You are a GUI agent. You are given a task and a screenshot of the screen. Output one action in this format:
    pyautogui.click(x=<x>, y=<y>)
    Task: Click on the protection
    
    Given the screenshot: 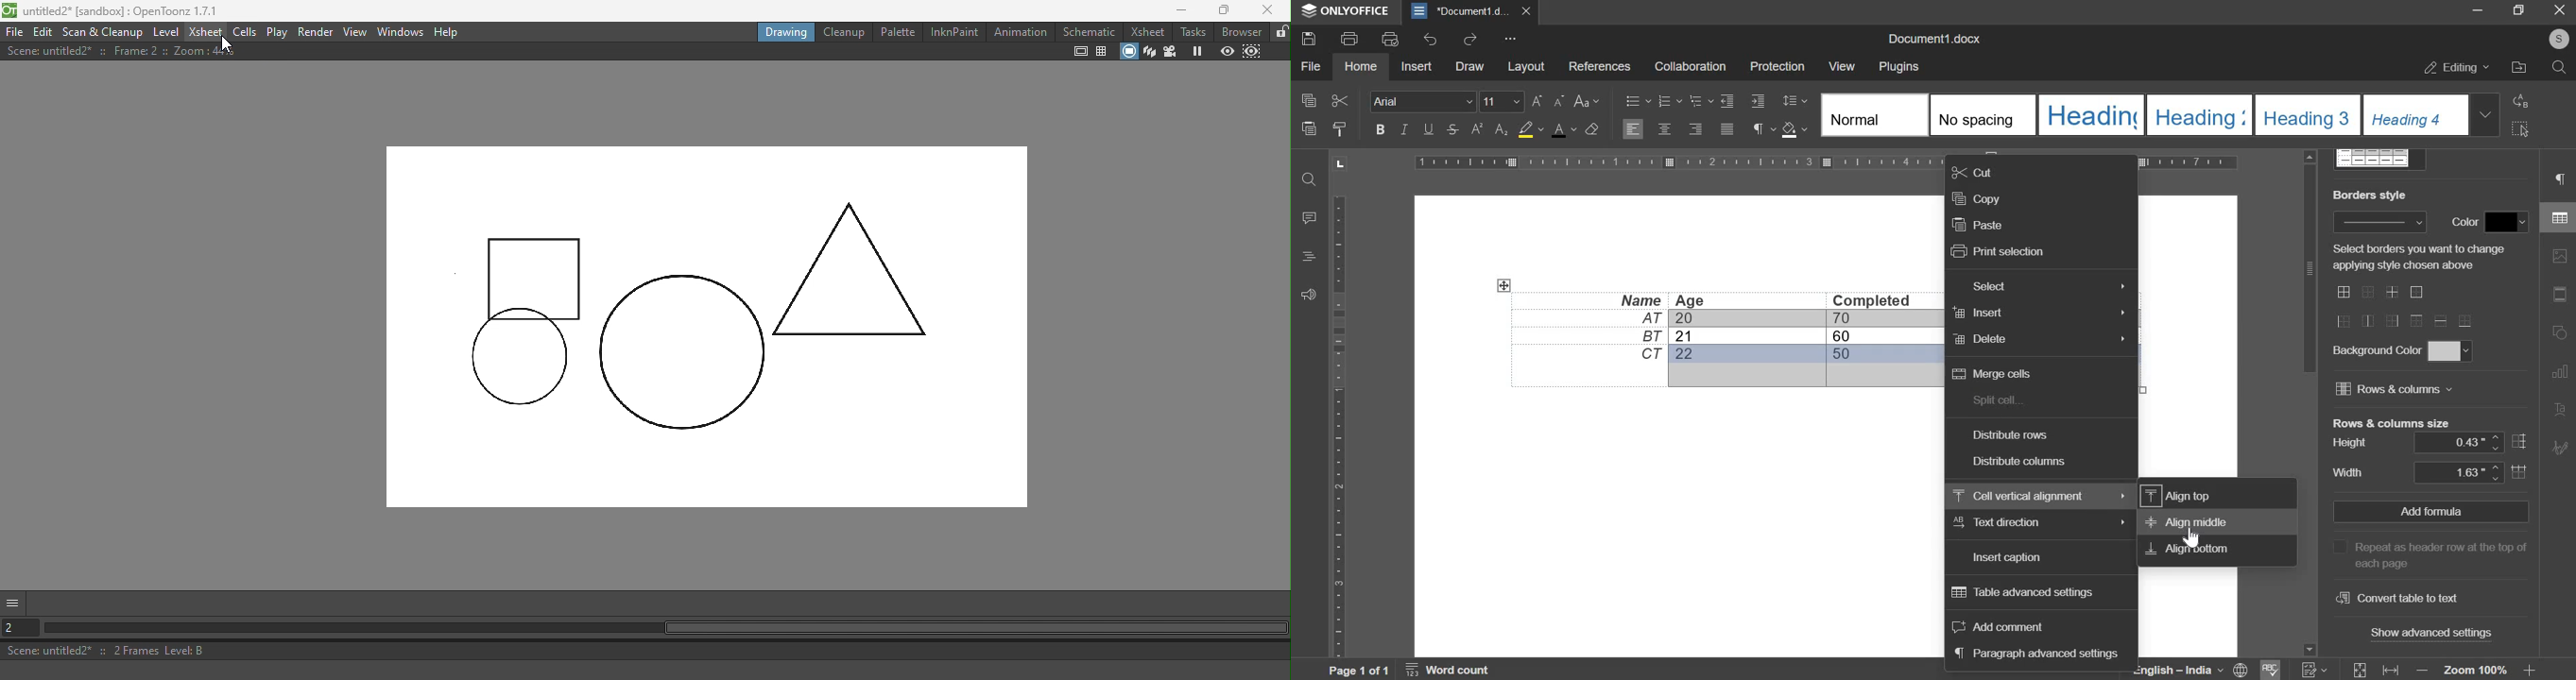 What is the action you would take?
    pyautogui.click(x=1777, y=67)
    